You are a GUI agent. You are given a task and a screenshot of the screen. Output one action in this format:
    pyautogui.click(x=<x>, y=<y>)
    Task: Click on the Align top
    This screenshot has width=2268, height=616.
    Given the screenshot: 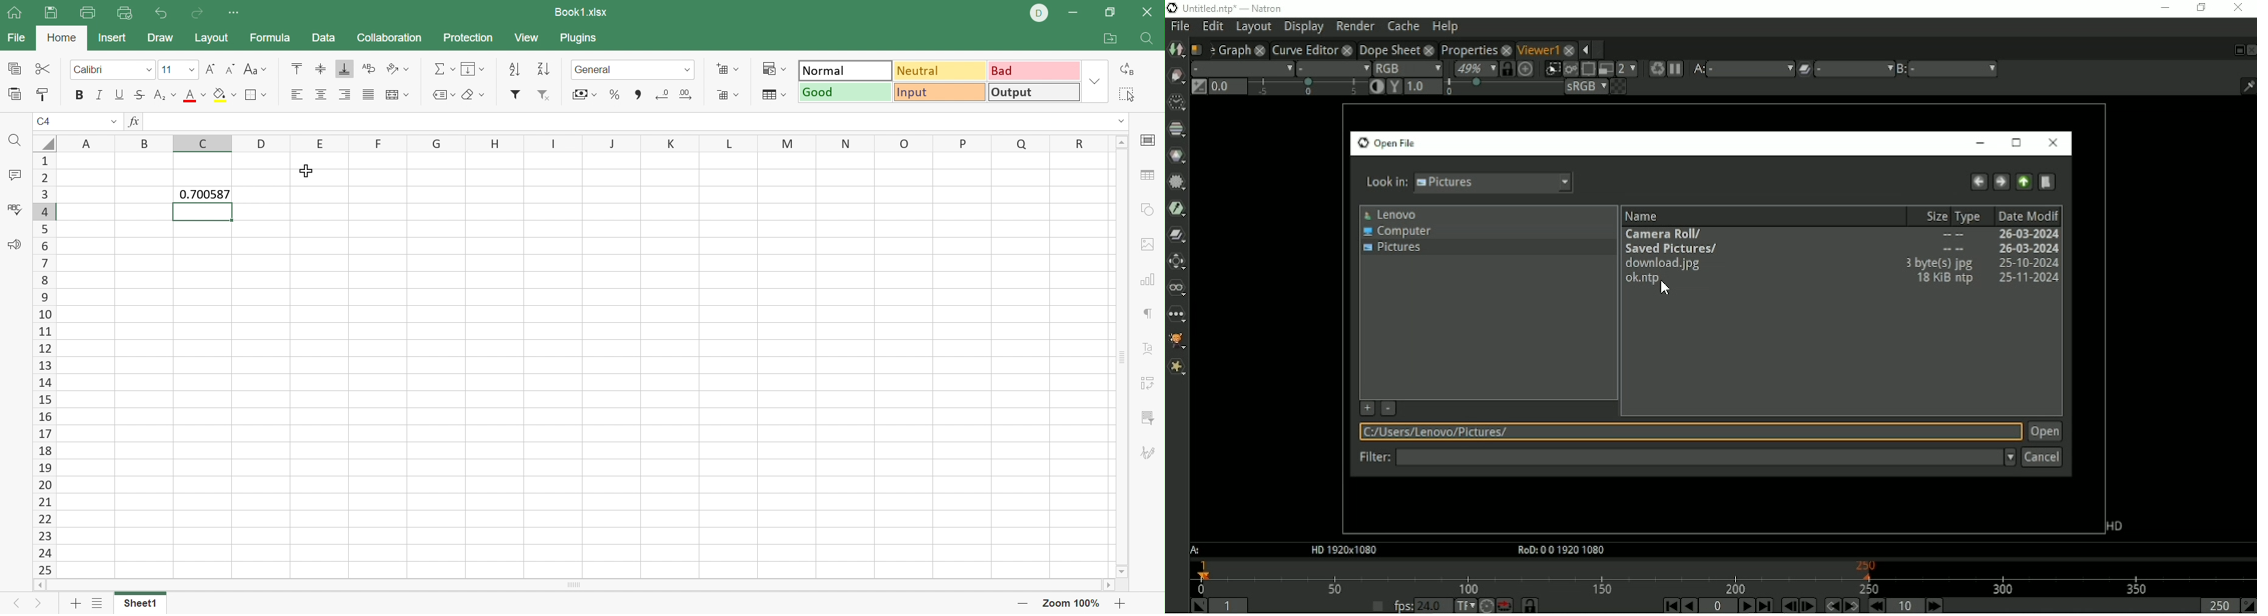 What is the action you would take?
    pyautogui.click(x=297, y=68)
    